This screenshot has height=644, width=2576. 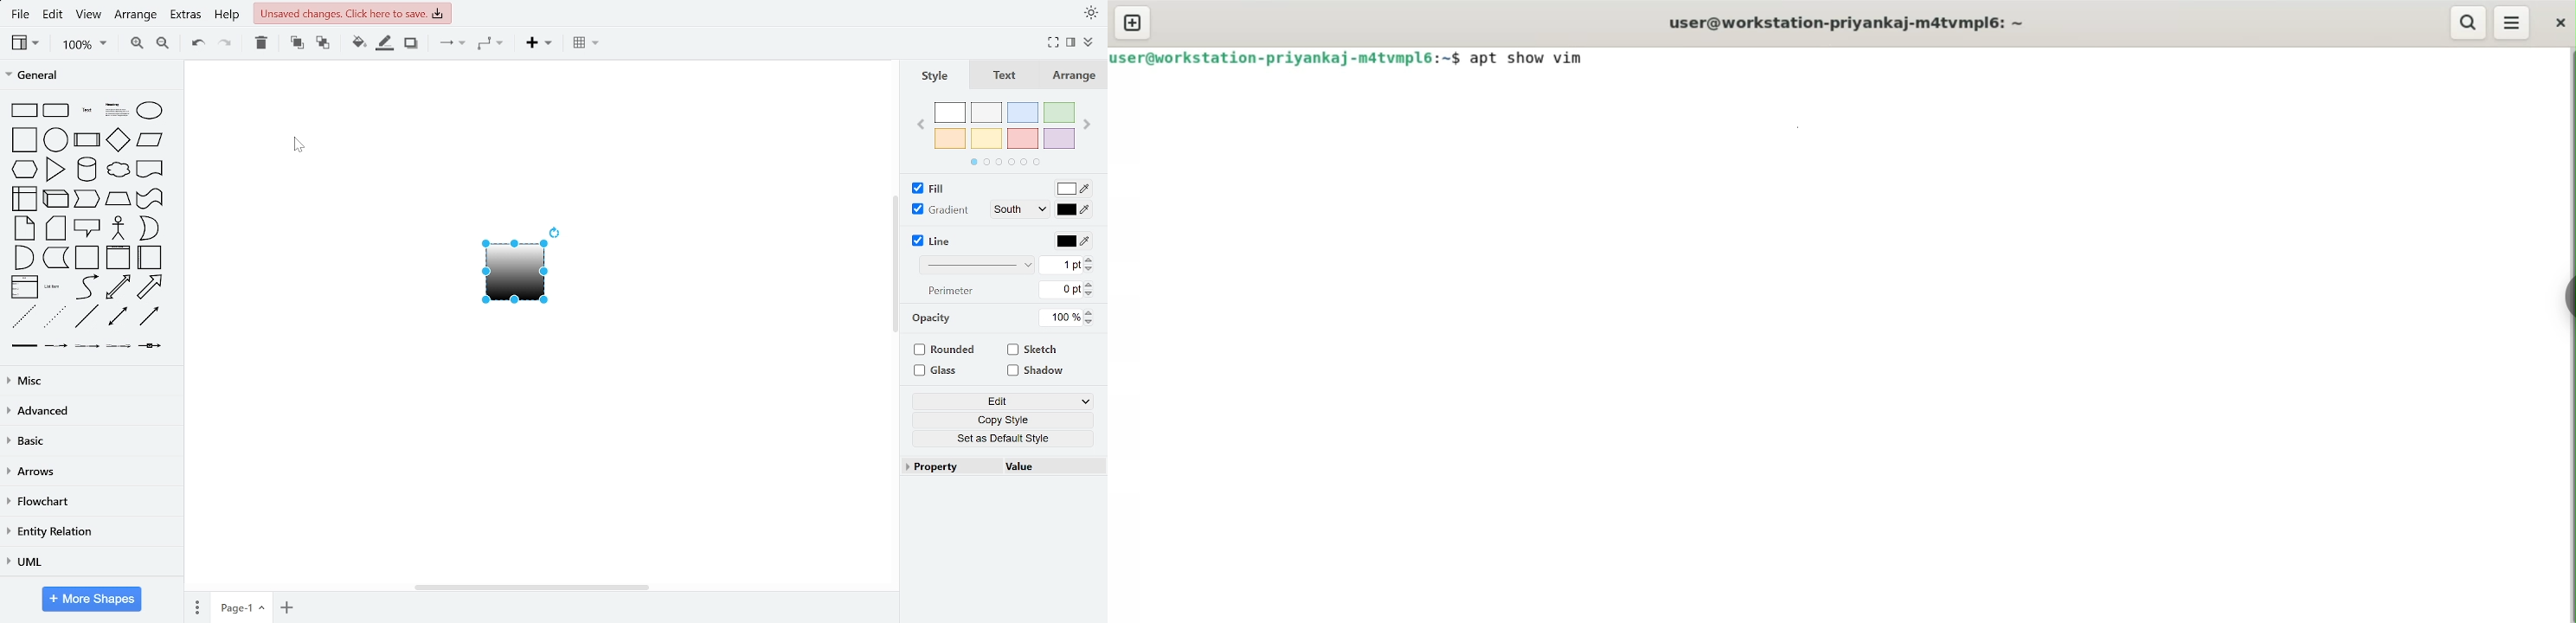 What do you see at coordinates (22, 344) in the screenshot?
I see `` at bounding box center [22, 344].